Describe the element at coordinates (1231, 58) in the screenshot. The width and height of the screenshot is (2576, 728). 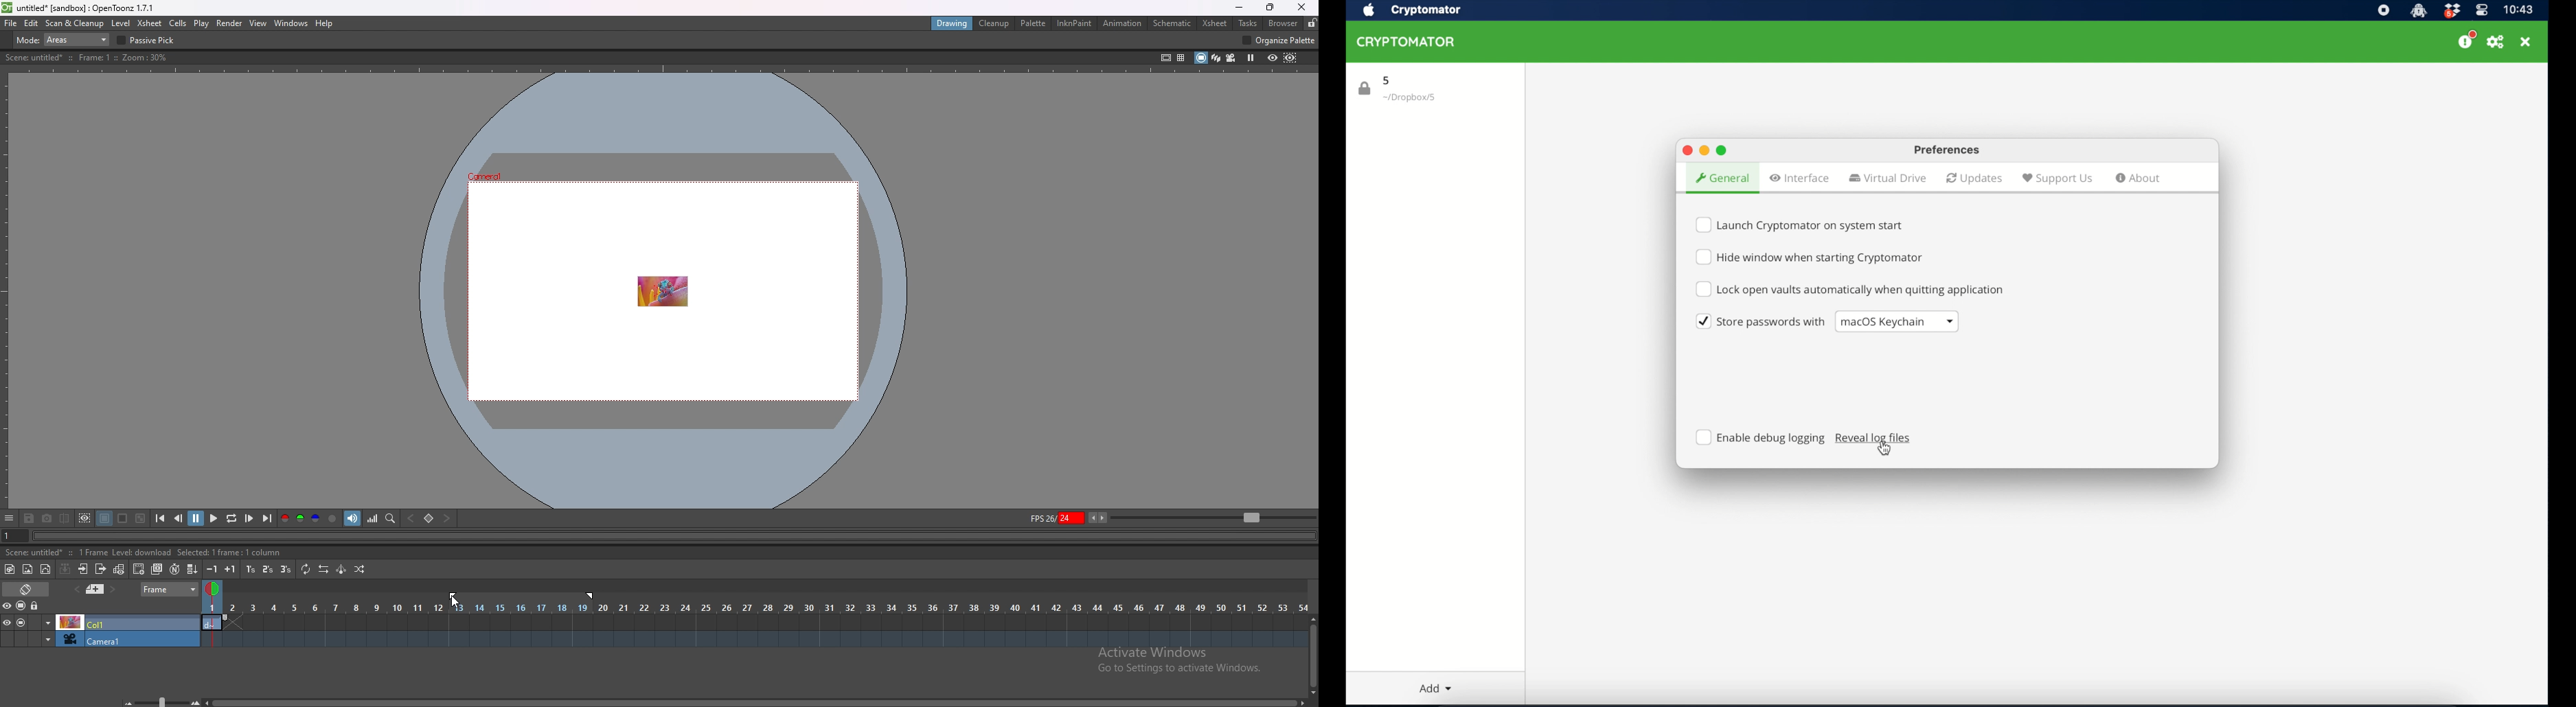
I see `camera view` at that location.